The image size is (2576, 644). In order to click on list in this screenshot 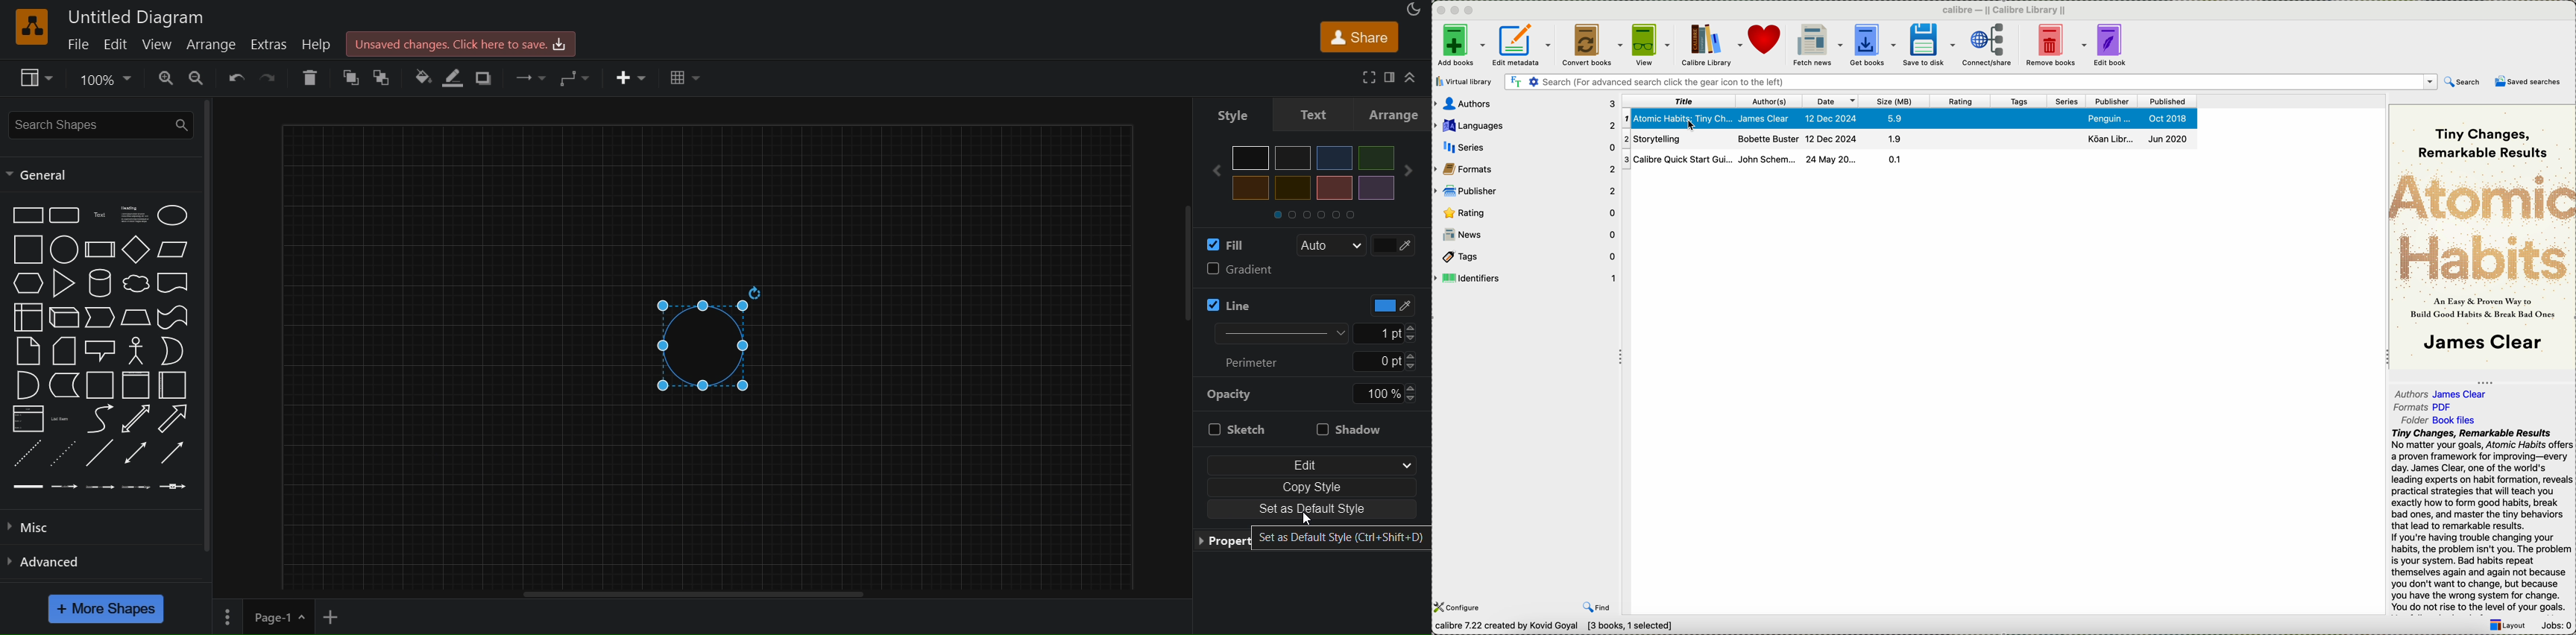, I will do `click(27, 420)`.